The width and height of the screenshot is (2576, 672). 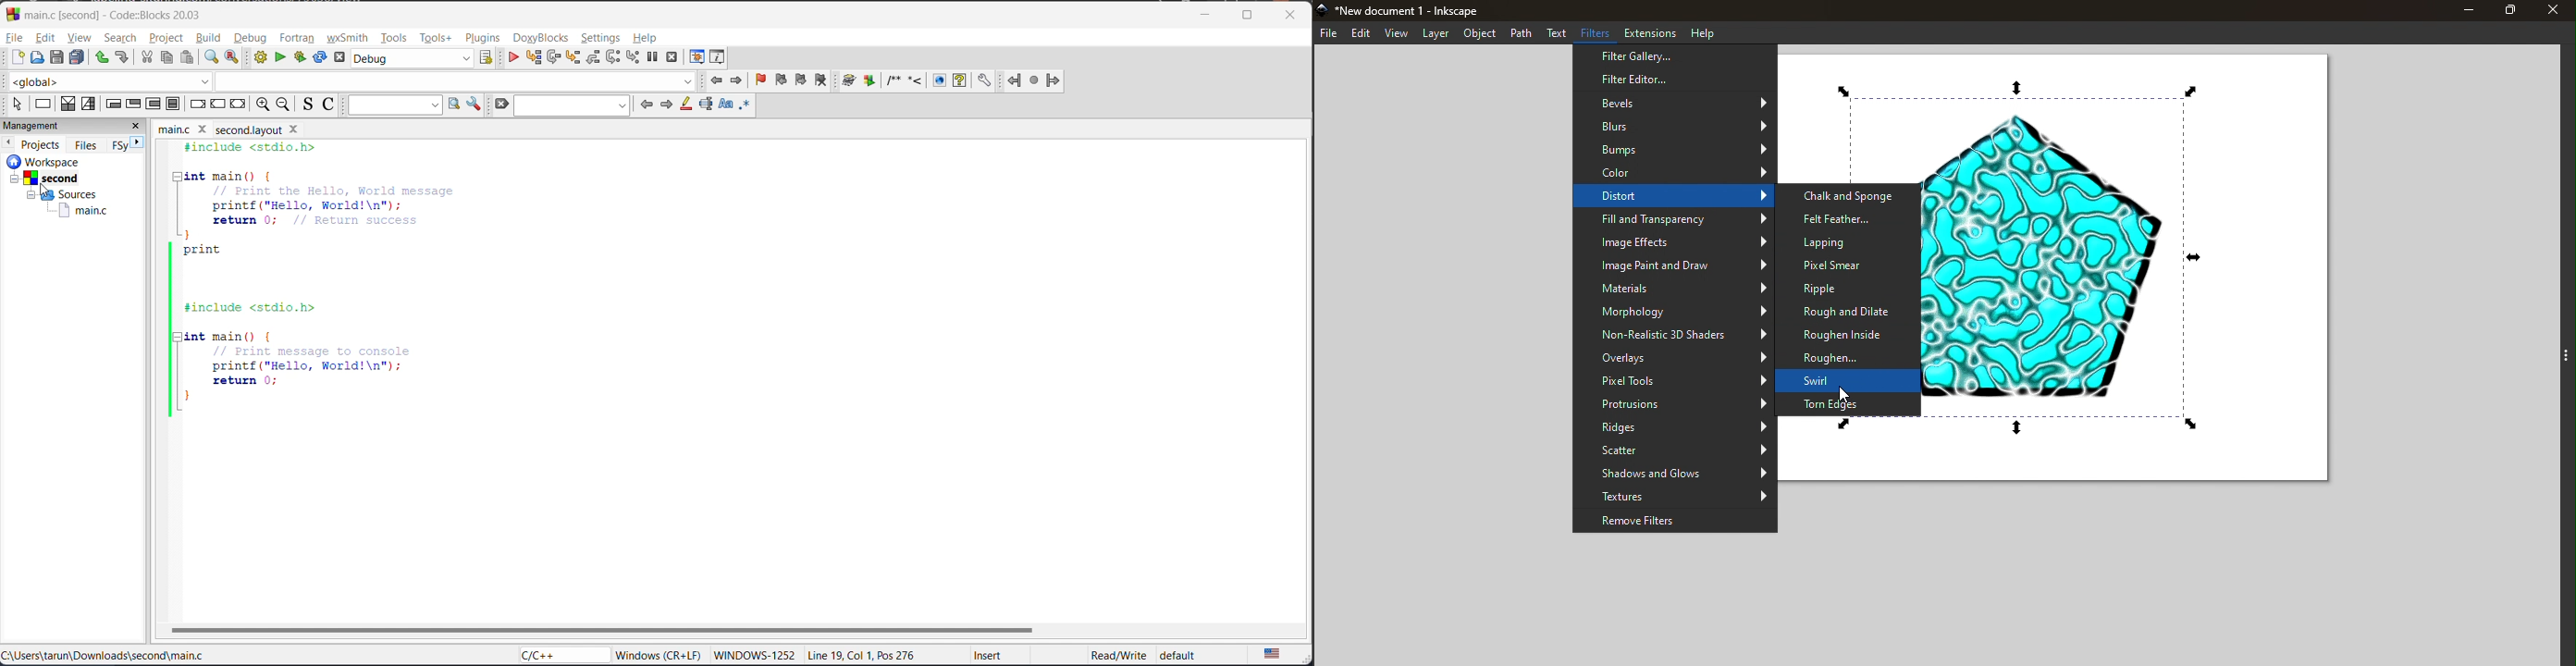 I want to click on app name and file name, so click(x=112, y=14).